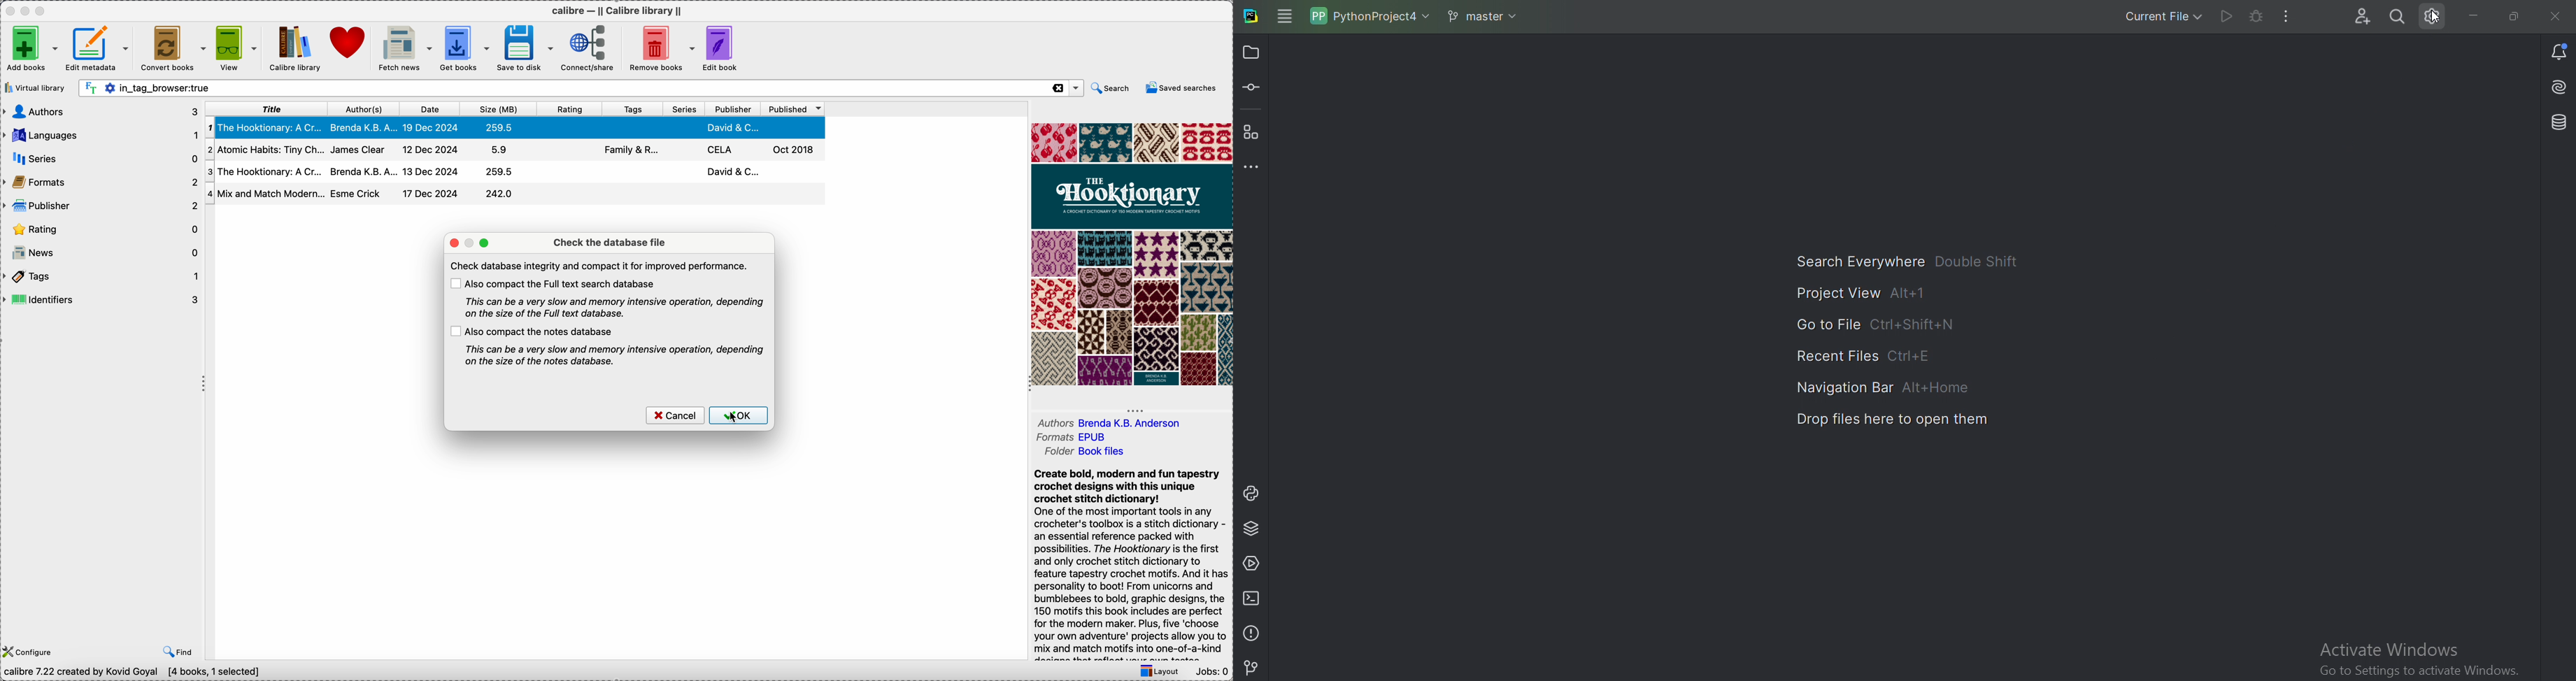 This screenshot has width=2576, height=700. I want to click on authors, so click(1108, 422).